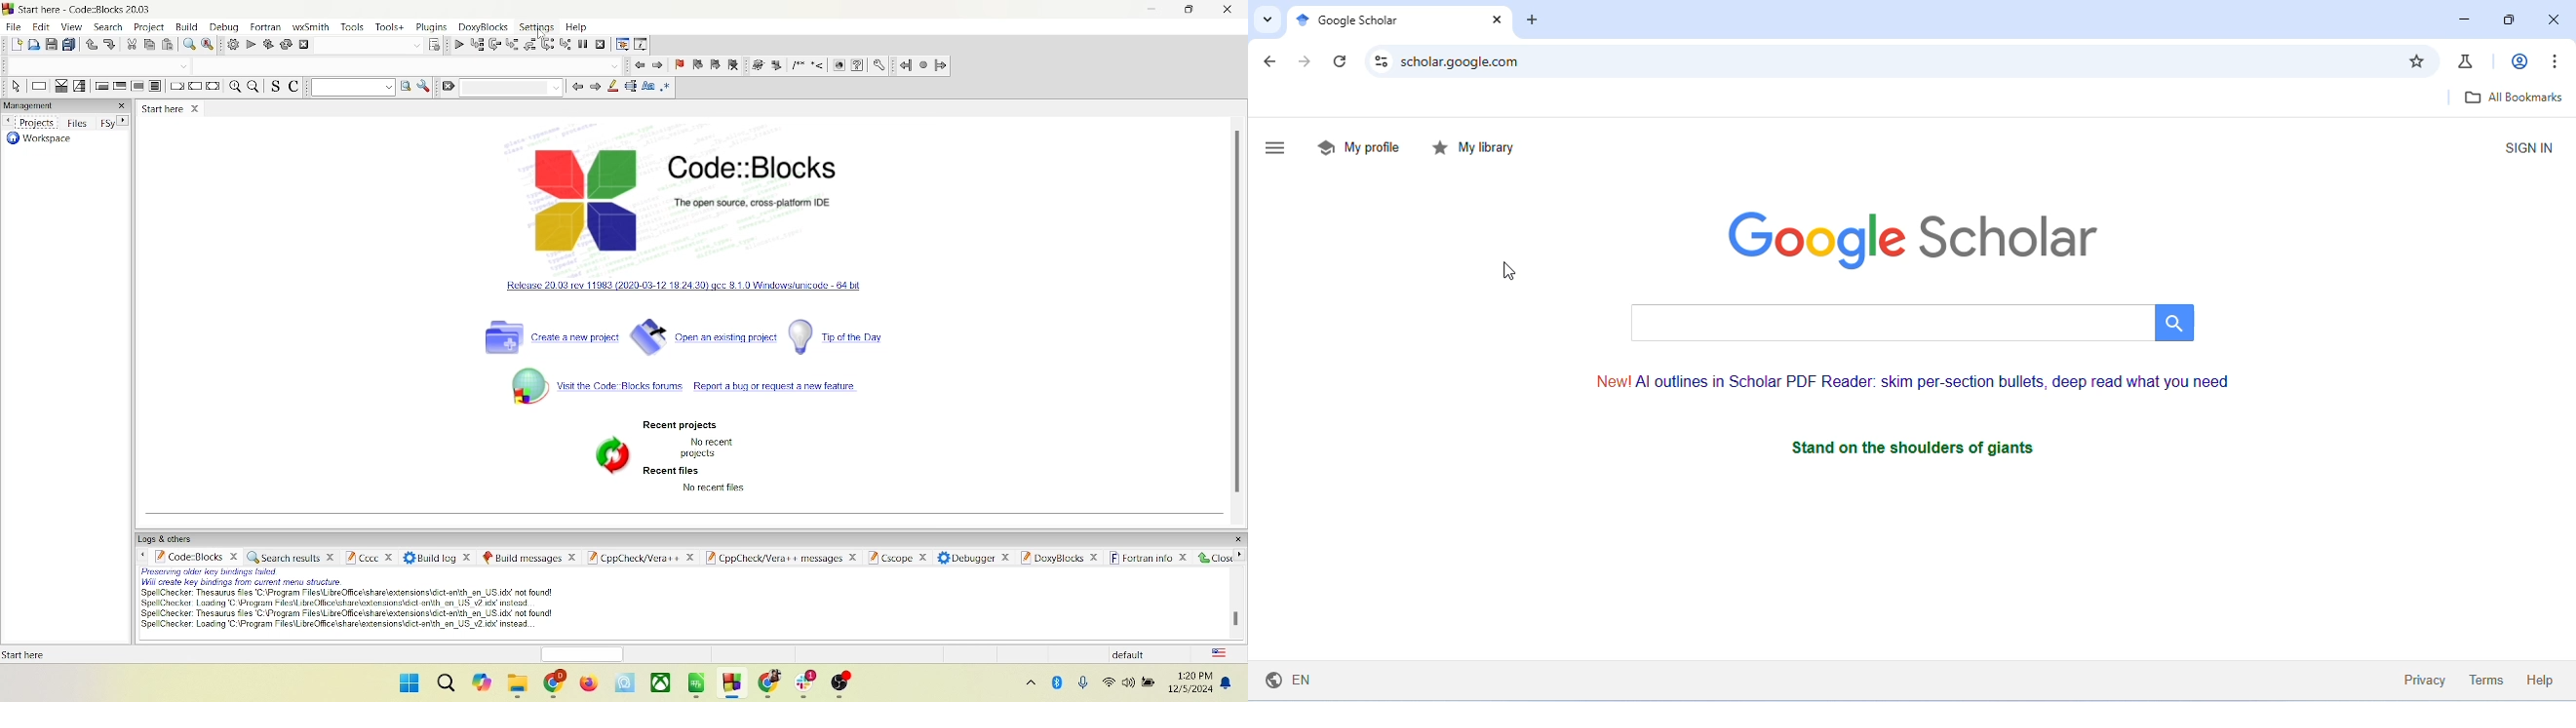 The image size is (2576, 728). Describe the element at coordinates (2541, 680) in the screenshot. I see `help` at that location.